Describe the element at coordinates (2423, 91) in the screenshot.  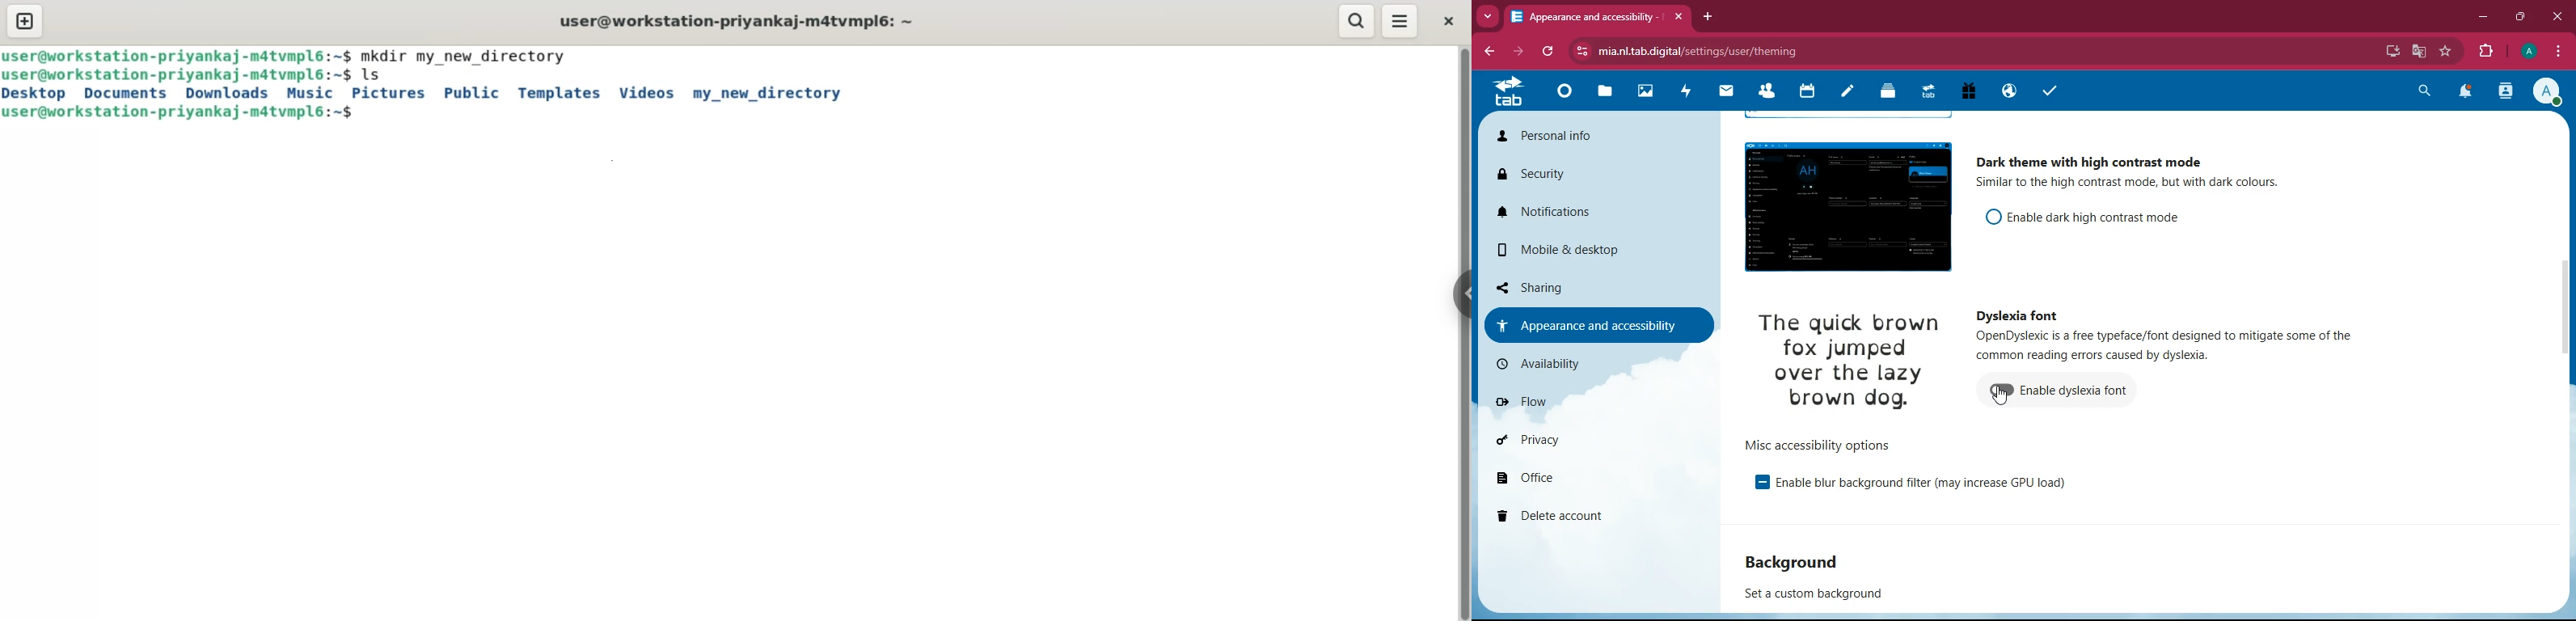
I see `search` at that location.